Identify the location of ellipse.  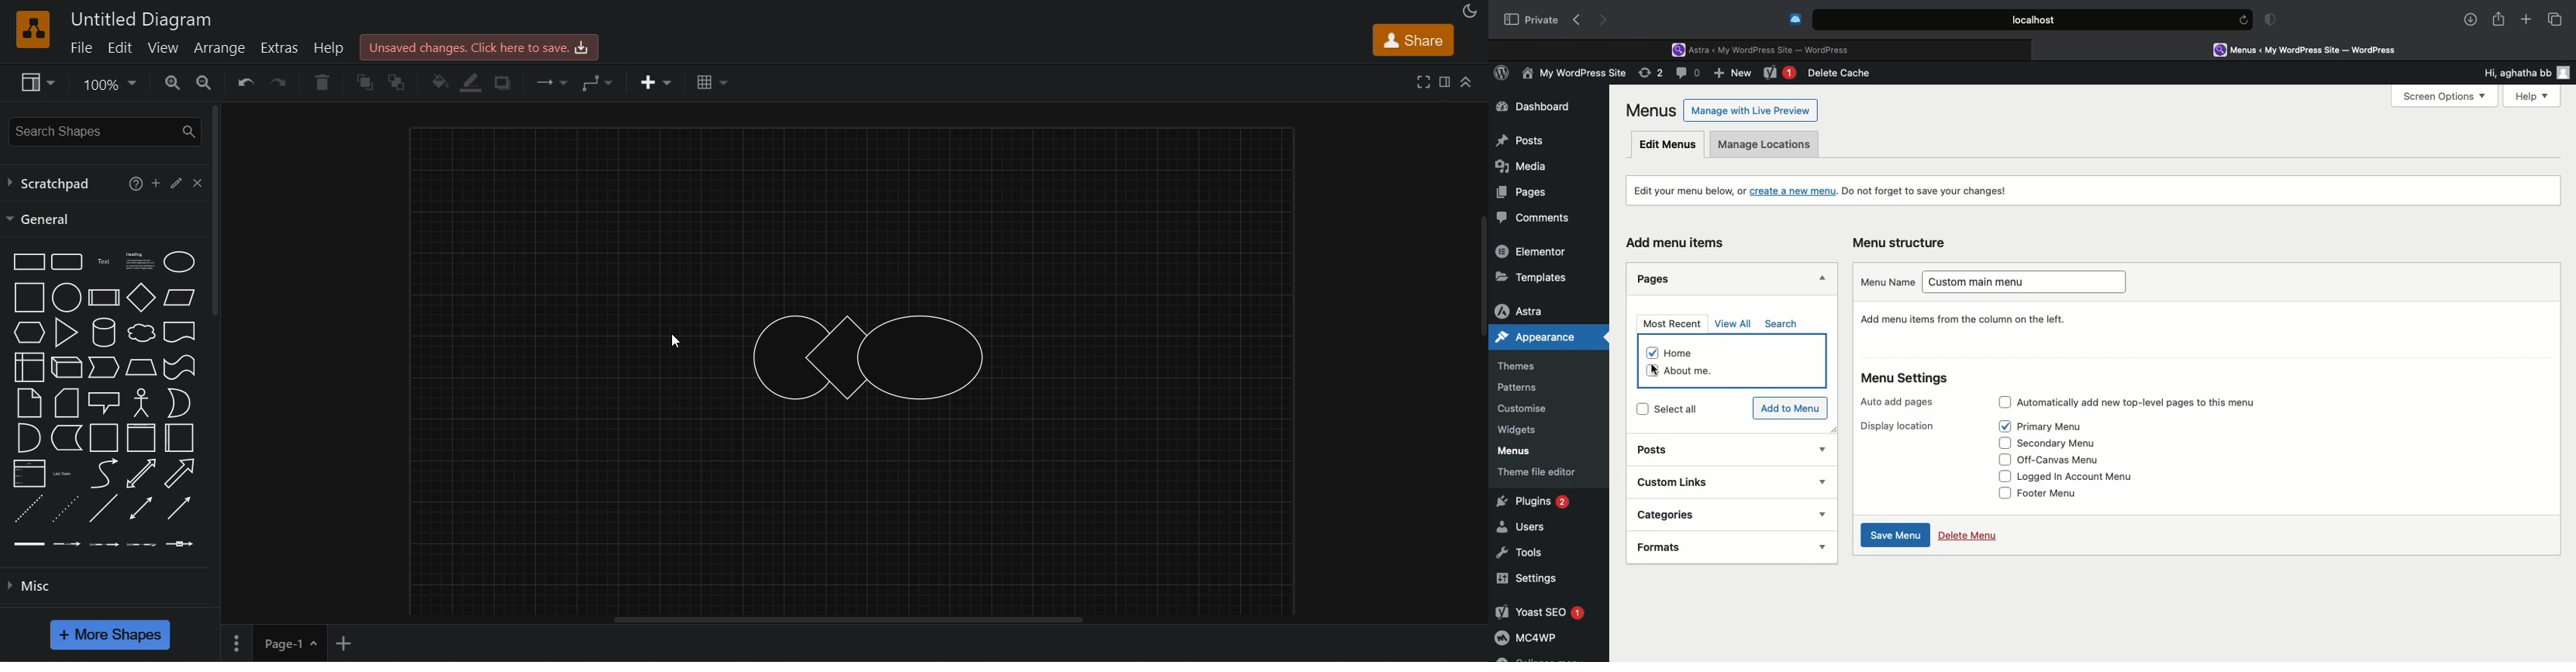
(179, 260).